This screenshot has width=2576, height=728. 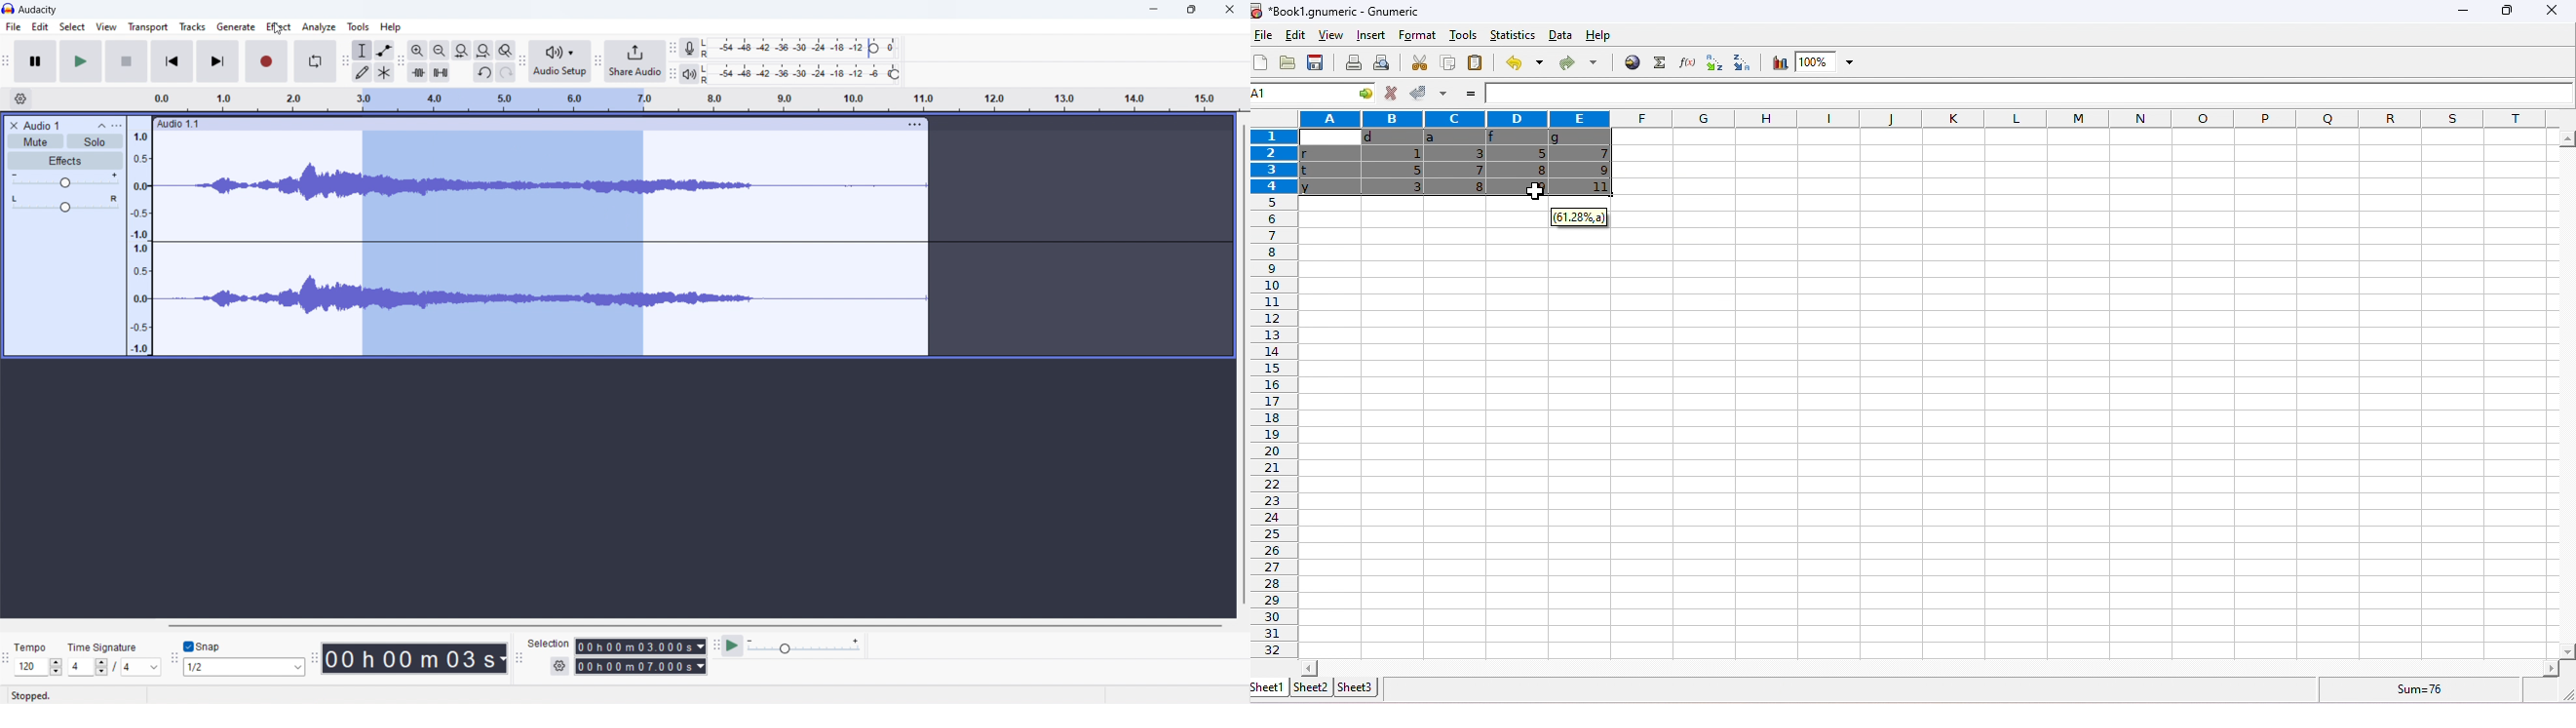 What do you see at coordinates (1288, 63) in the screenshot?
I see `open` at bounding box center [1288, 63].